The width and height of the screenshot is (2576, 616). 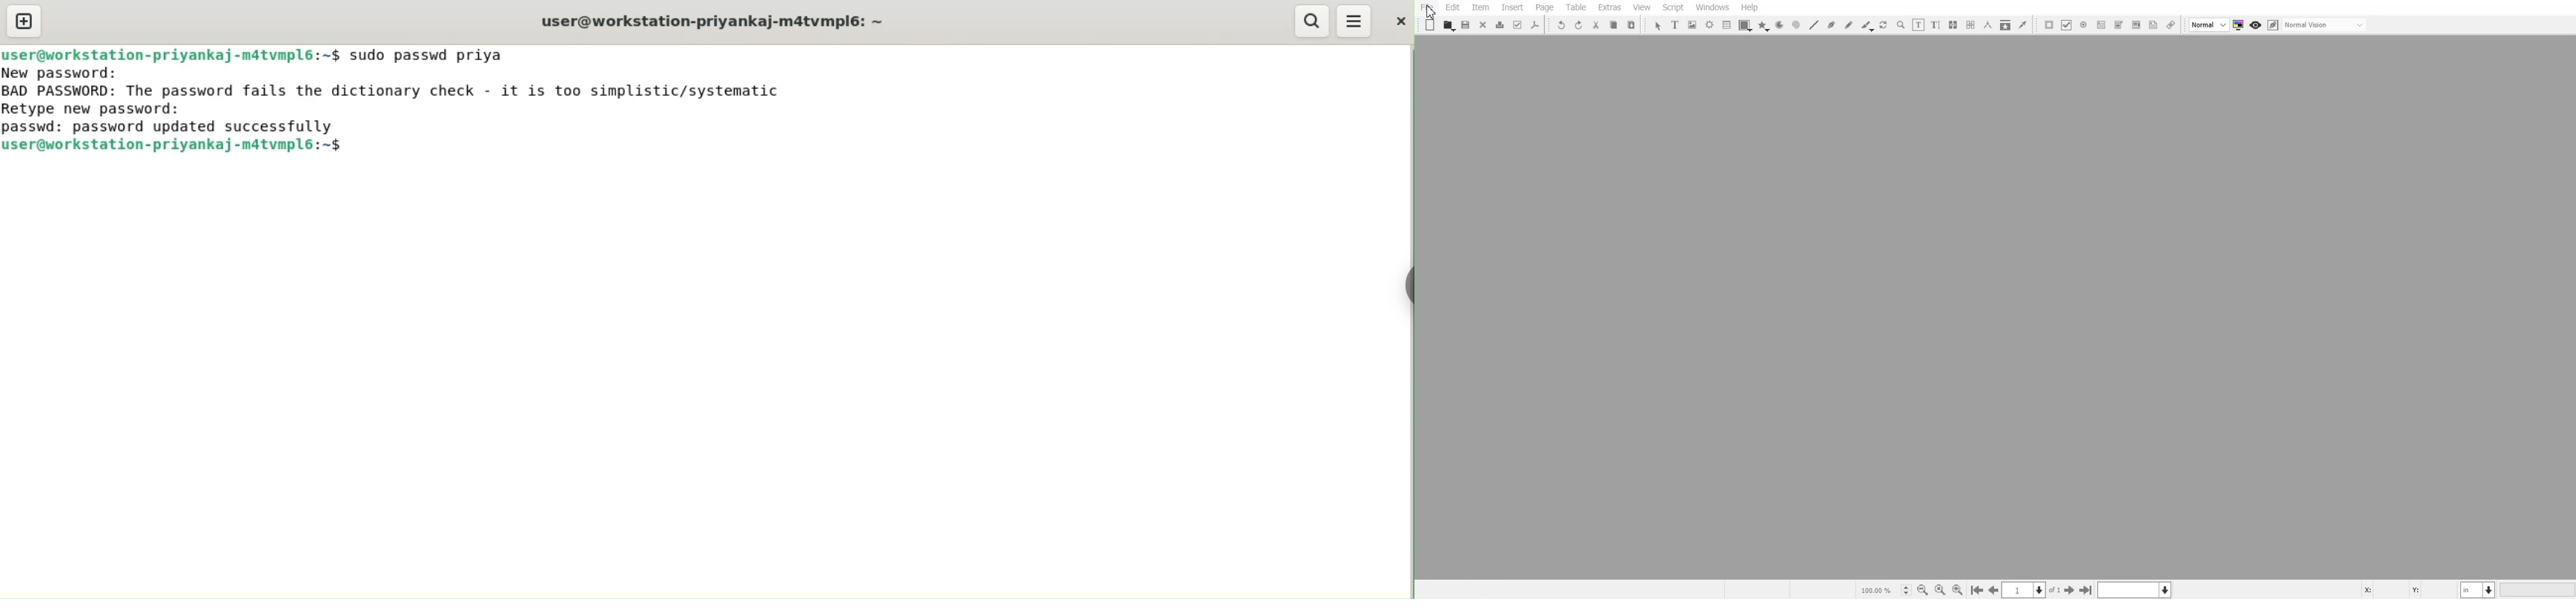 What do you see at coordinates (2136, 25) in the screenshot?
I see `PDF List Box` at bounding box center [2136, 25].